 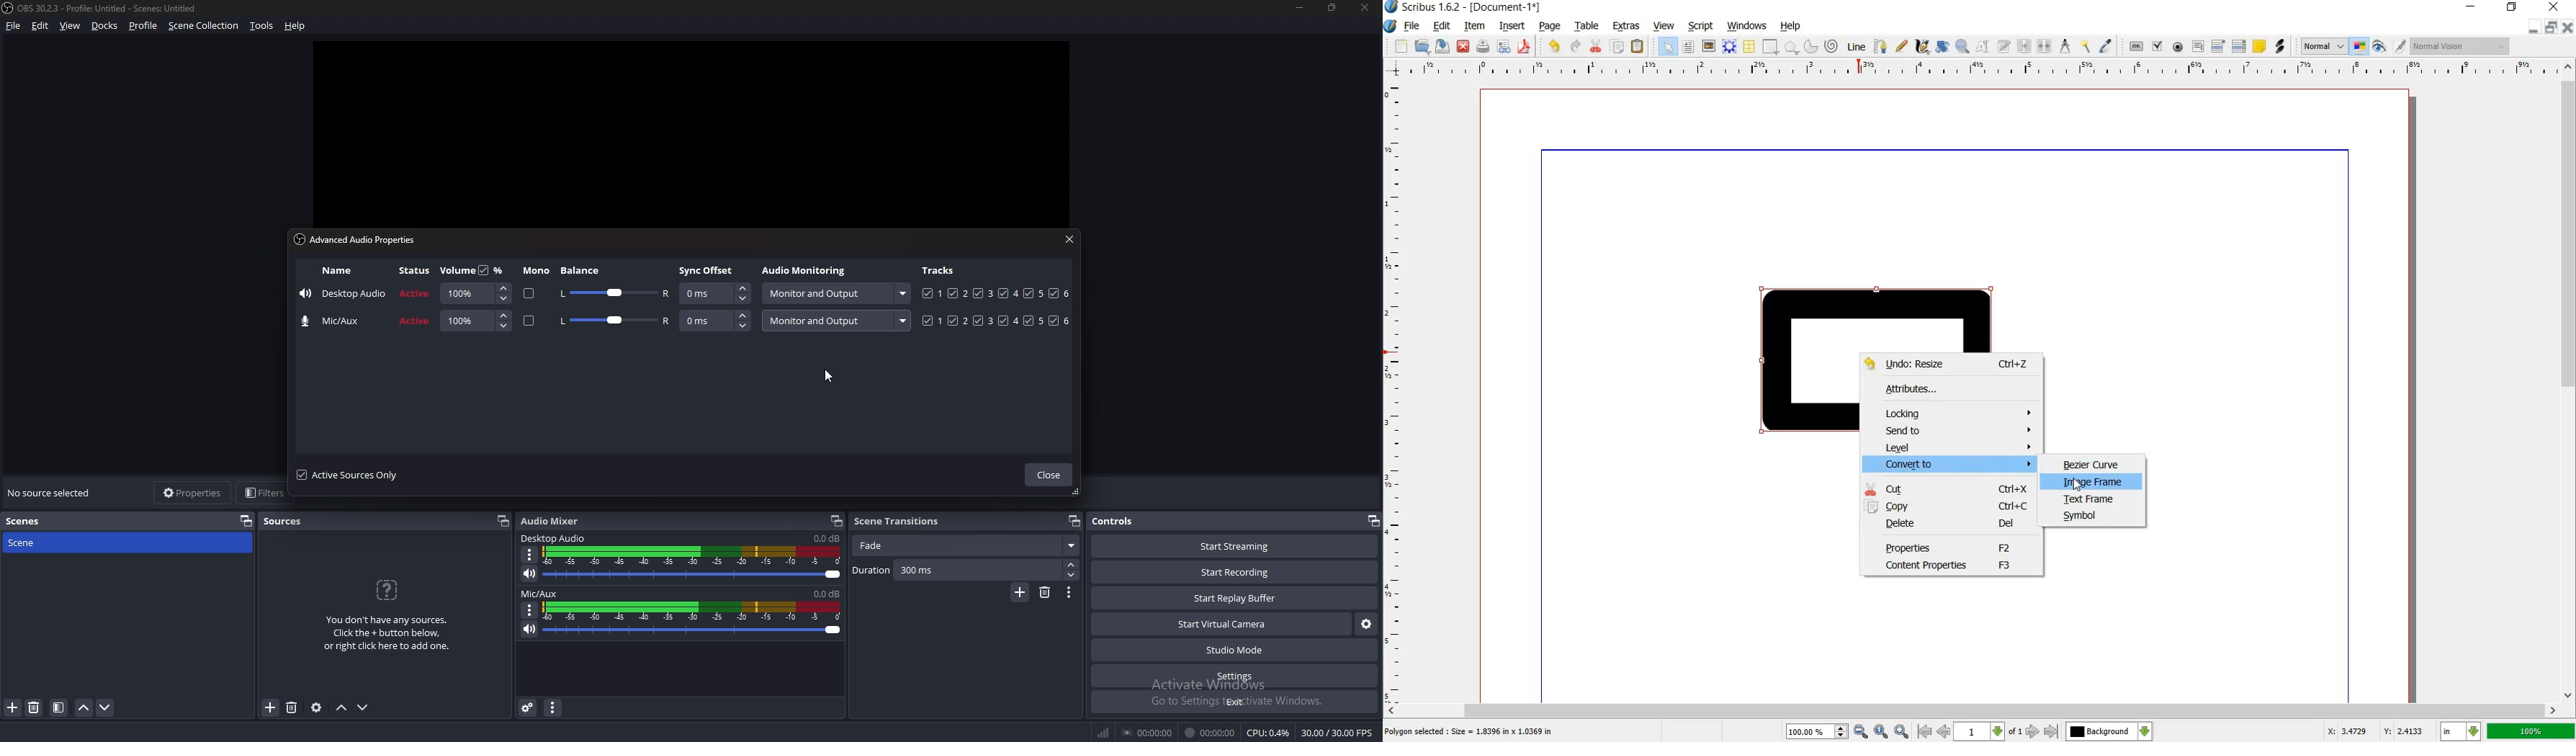 I want to click on minimize, so click(x=2532, y=27).